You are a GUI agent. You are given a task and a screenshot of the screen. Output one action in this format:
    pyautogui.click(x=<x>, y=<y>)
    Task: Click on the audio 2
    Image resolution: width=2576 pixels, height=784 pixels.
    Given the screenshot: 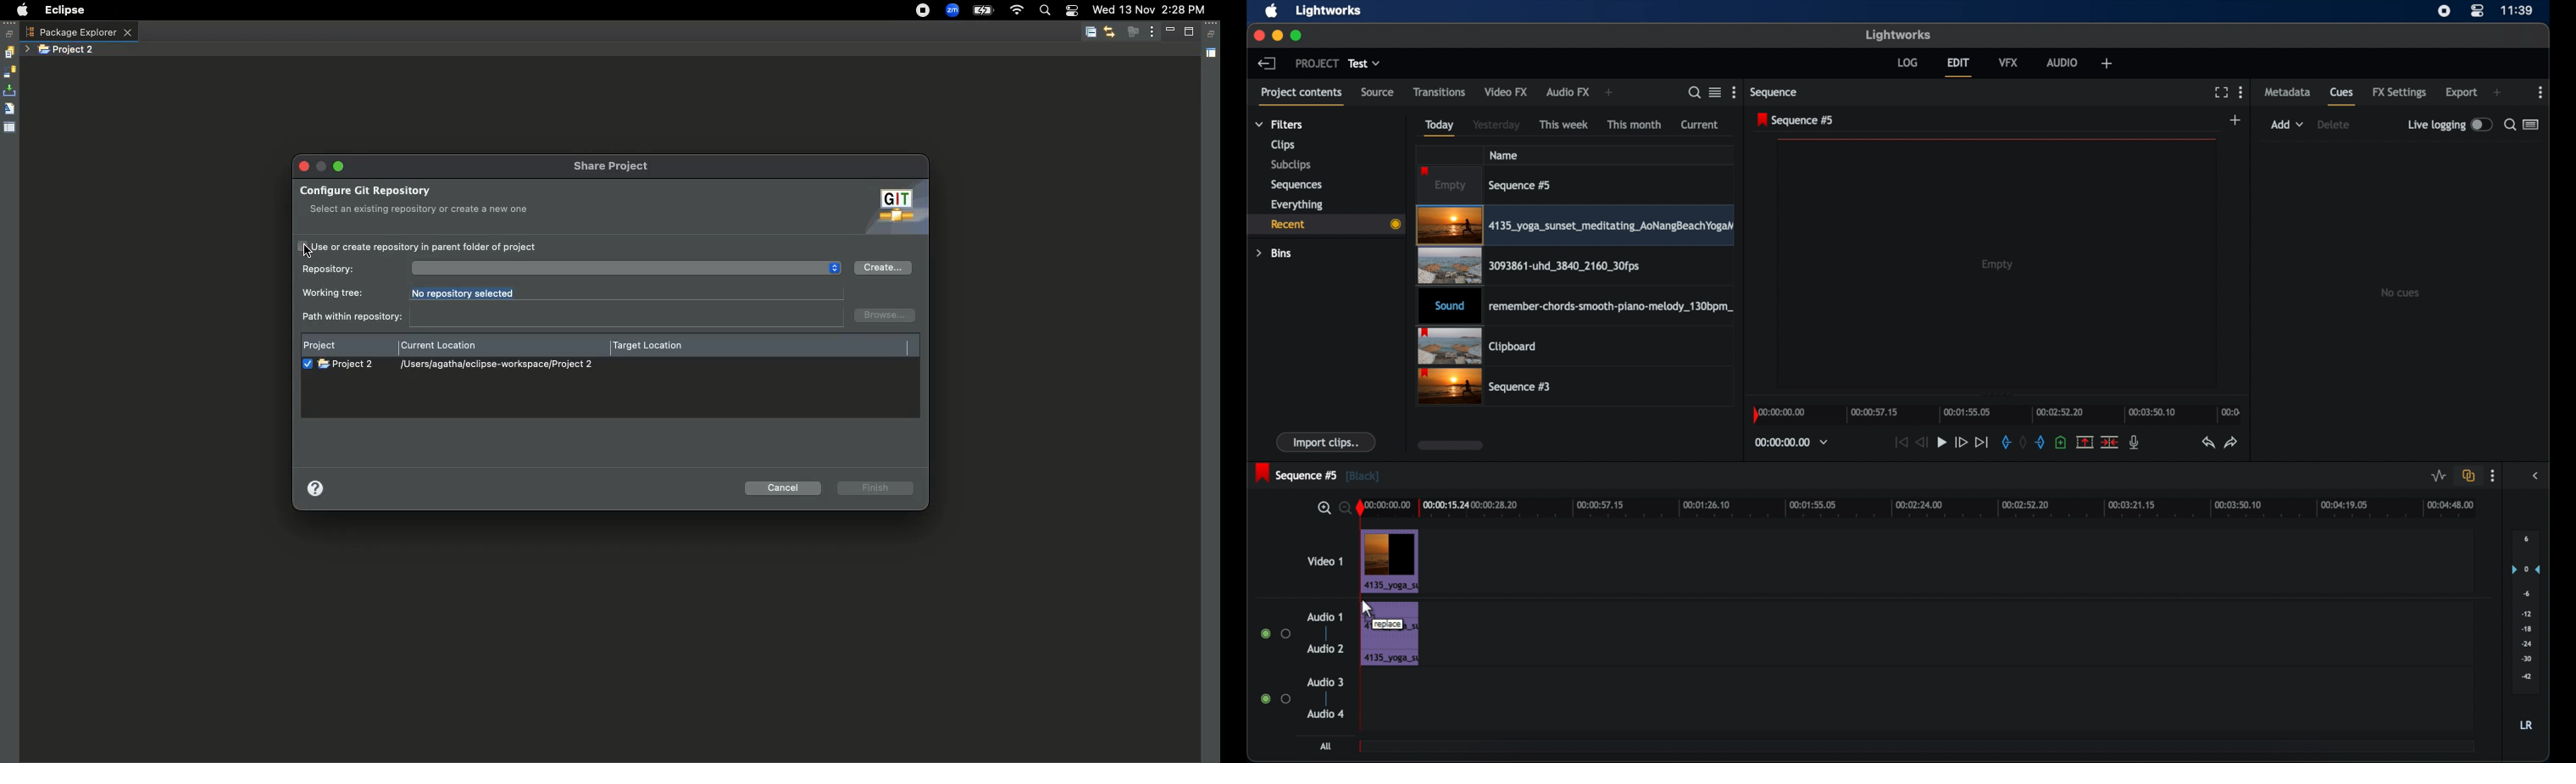 What is the action you would take?
    pyautogui.click(x=1327, y=649)
    